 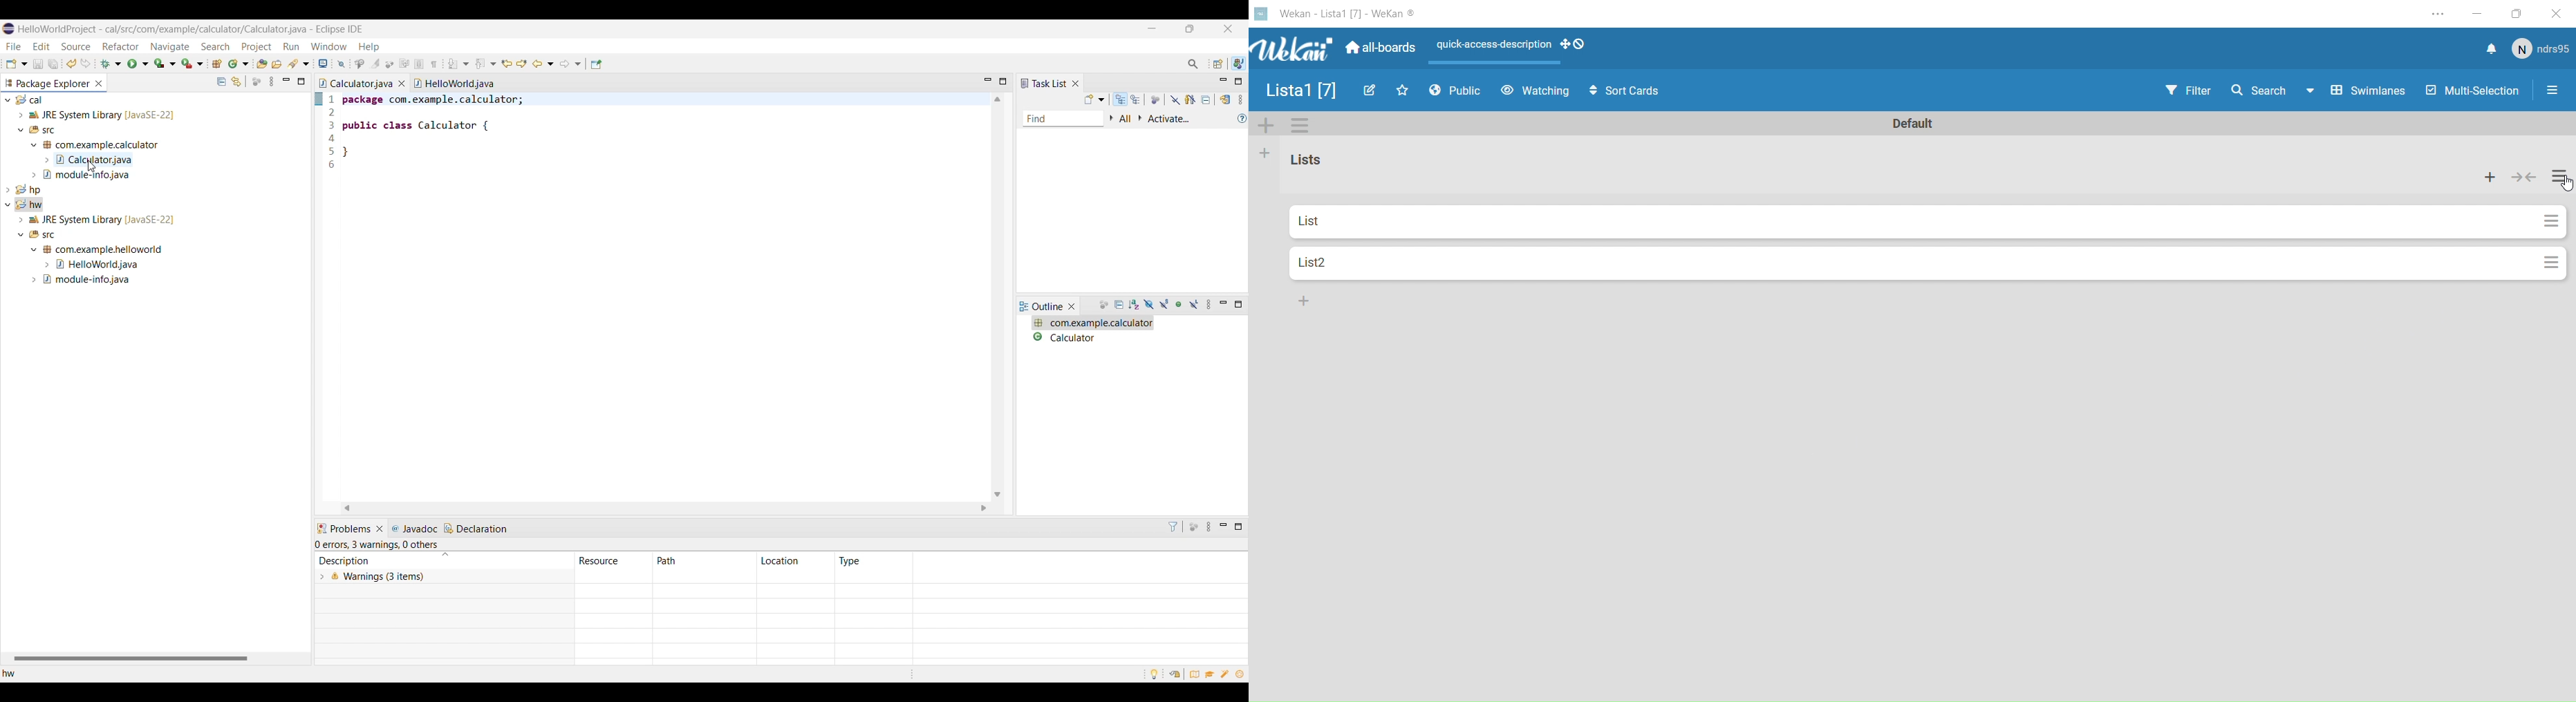 I want to click on Hide local types, so click(x=1194, y=305).